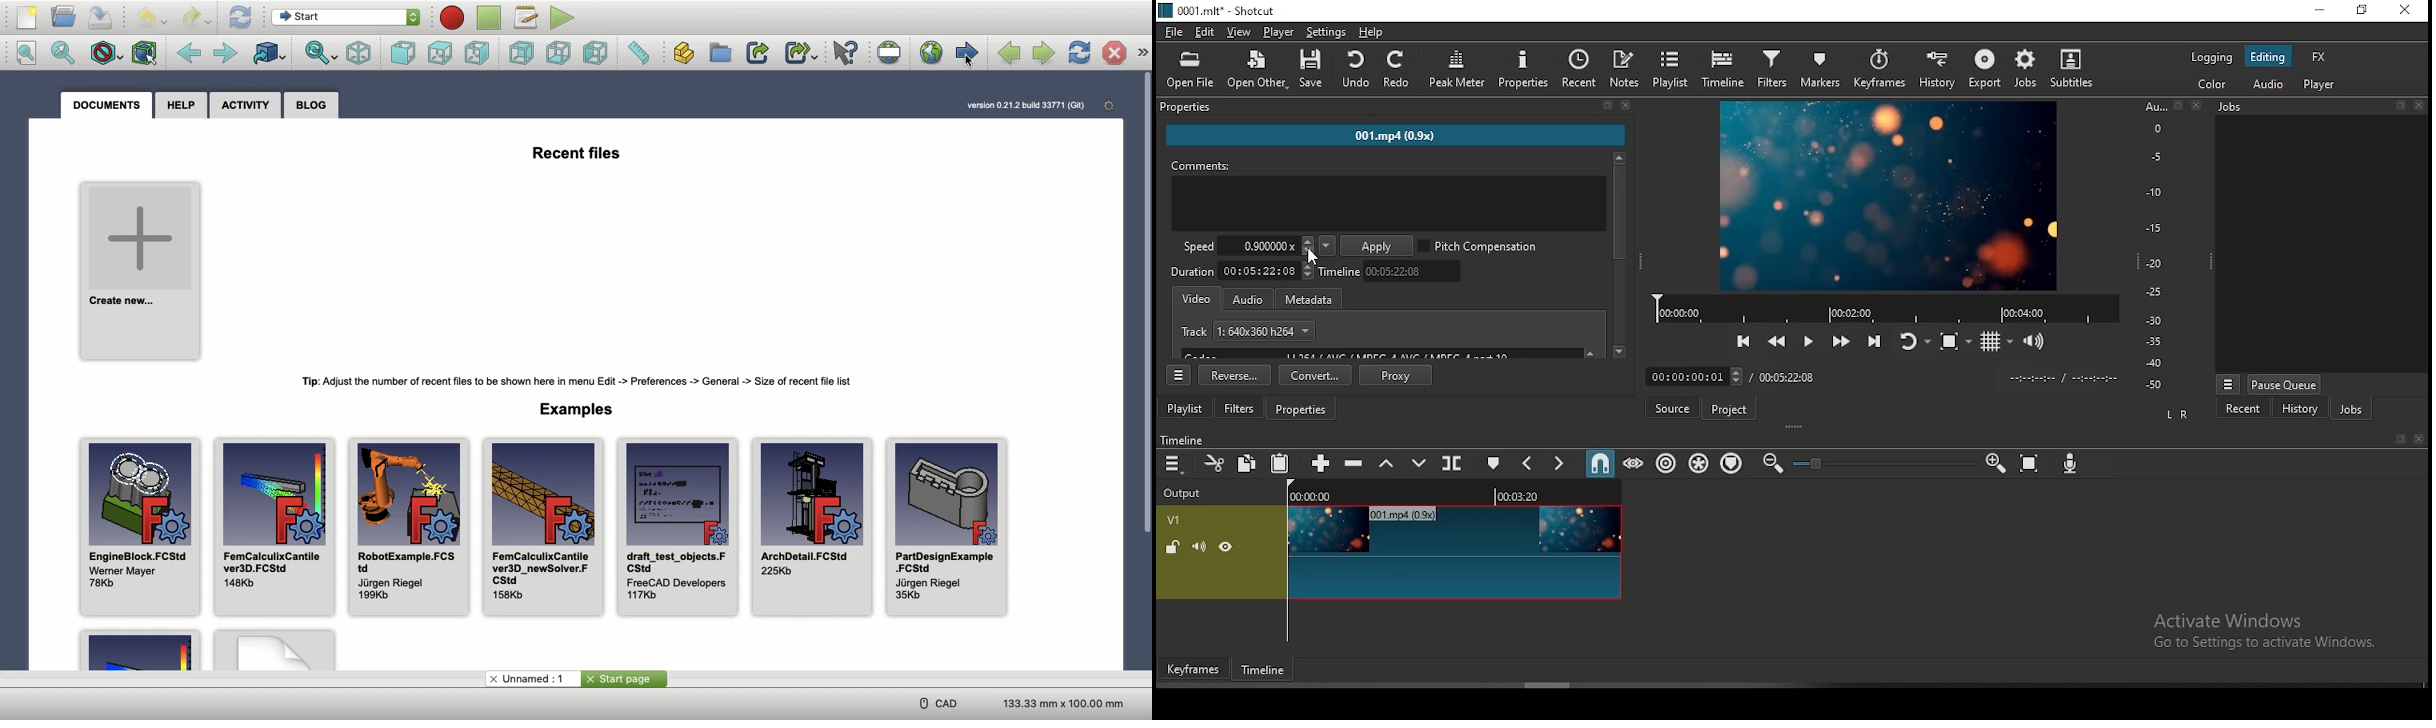 Image resolution: width=2436 pixels, height=728 pixels. What do you see at coordinates (1692, 375) in the screenshot?
I see `elapsed time` at bounding box center [1692, 375].